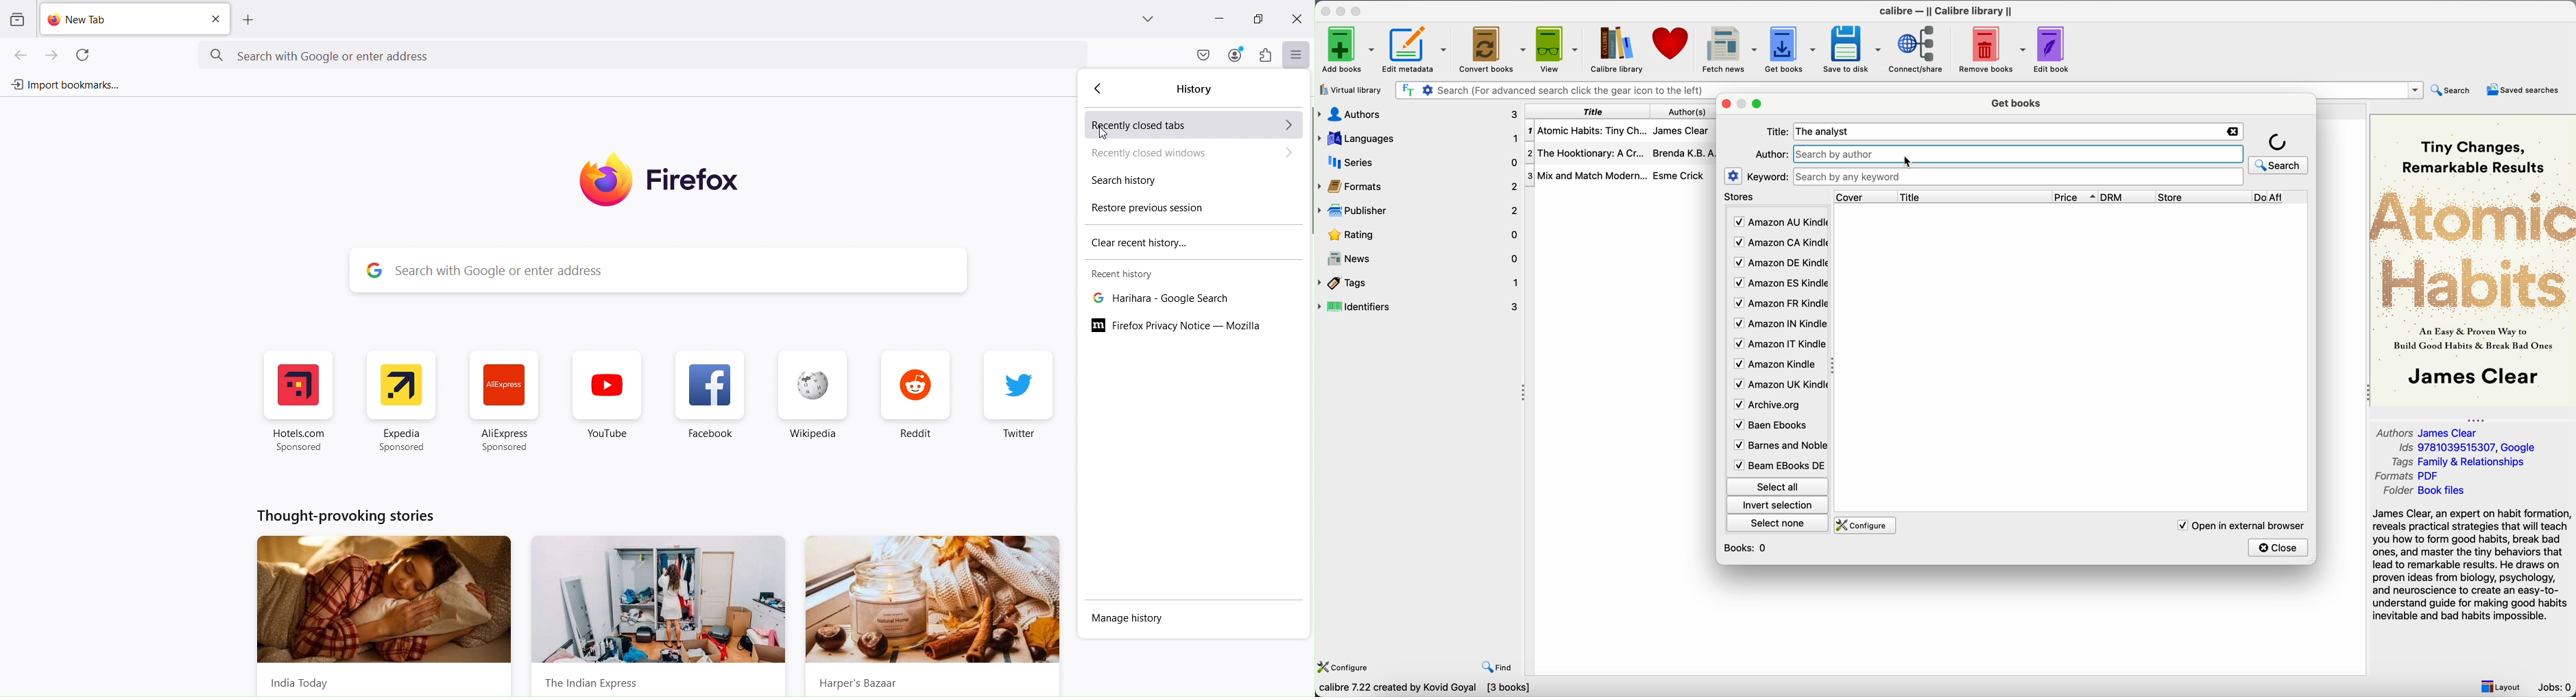  I want to click on Maximize, so click(1257, 17).